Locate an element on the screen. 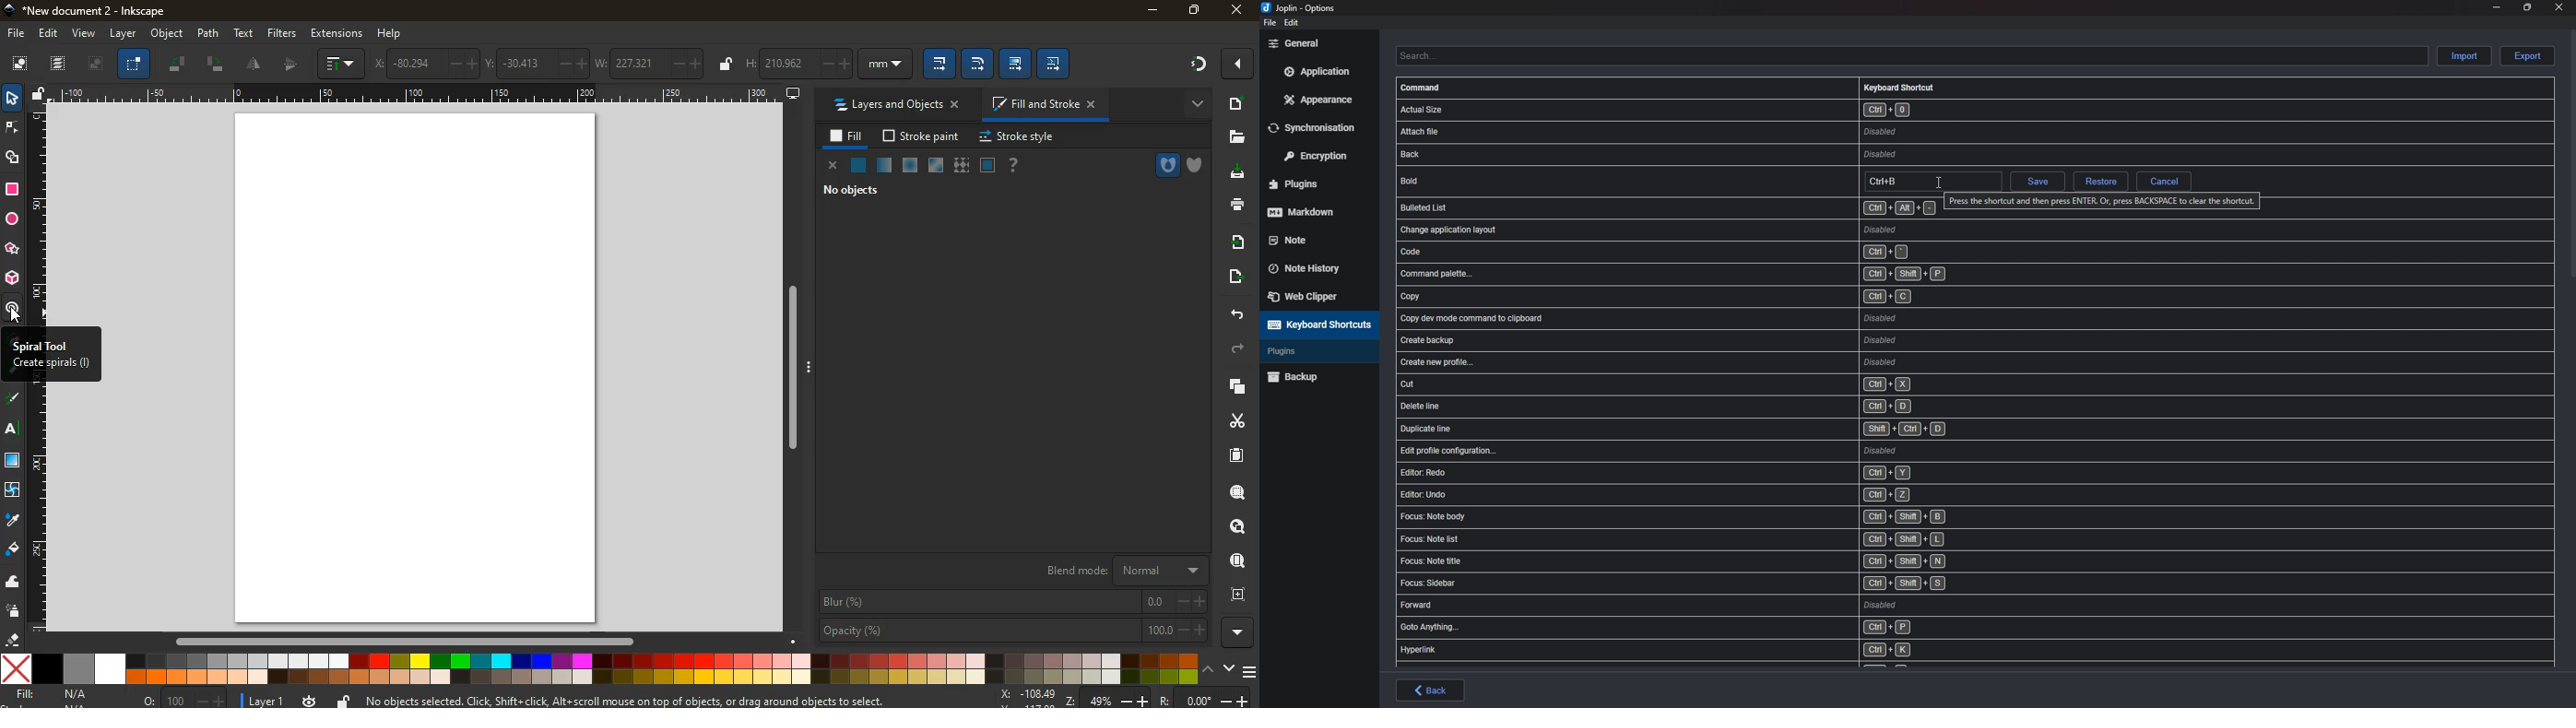 This screenshot has height=728, width=2576. General is located at coordinates (1316, 43).